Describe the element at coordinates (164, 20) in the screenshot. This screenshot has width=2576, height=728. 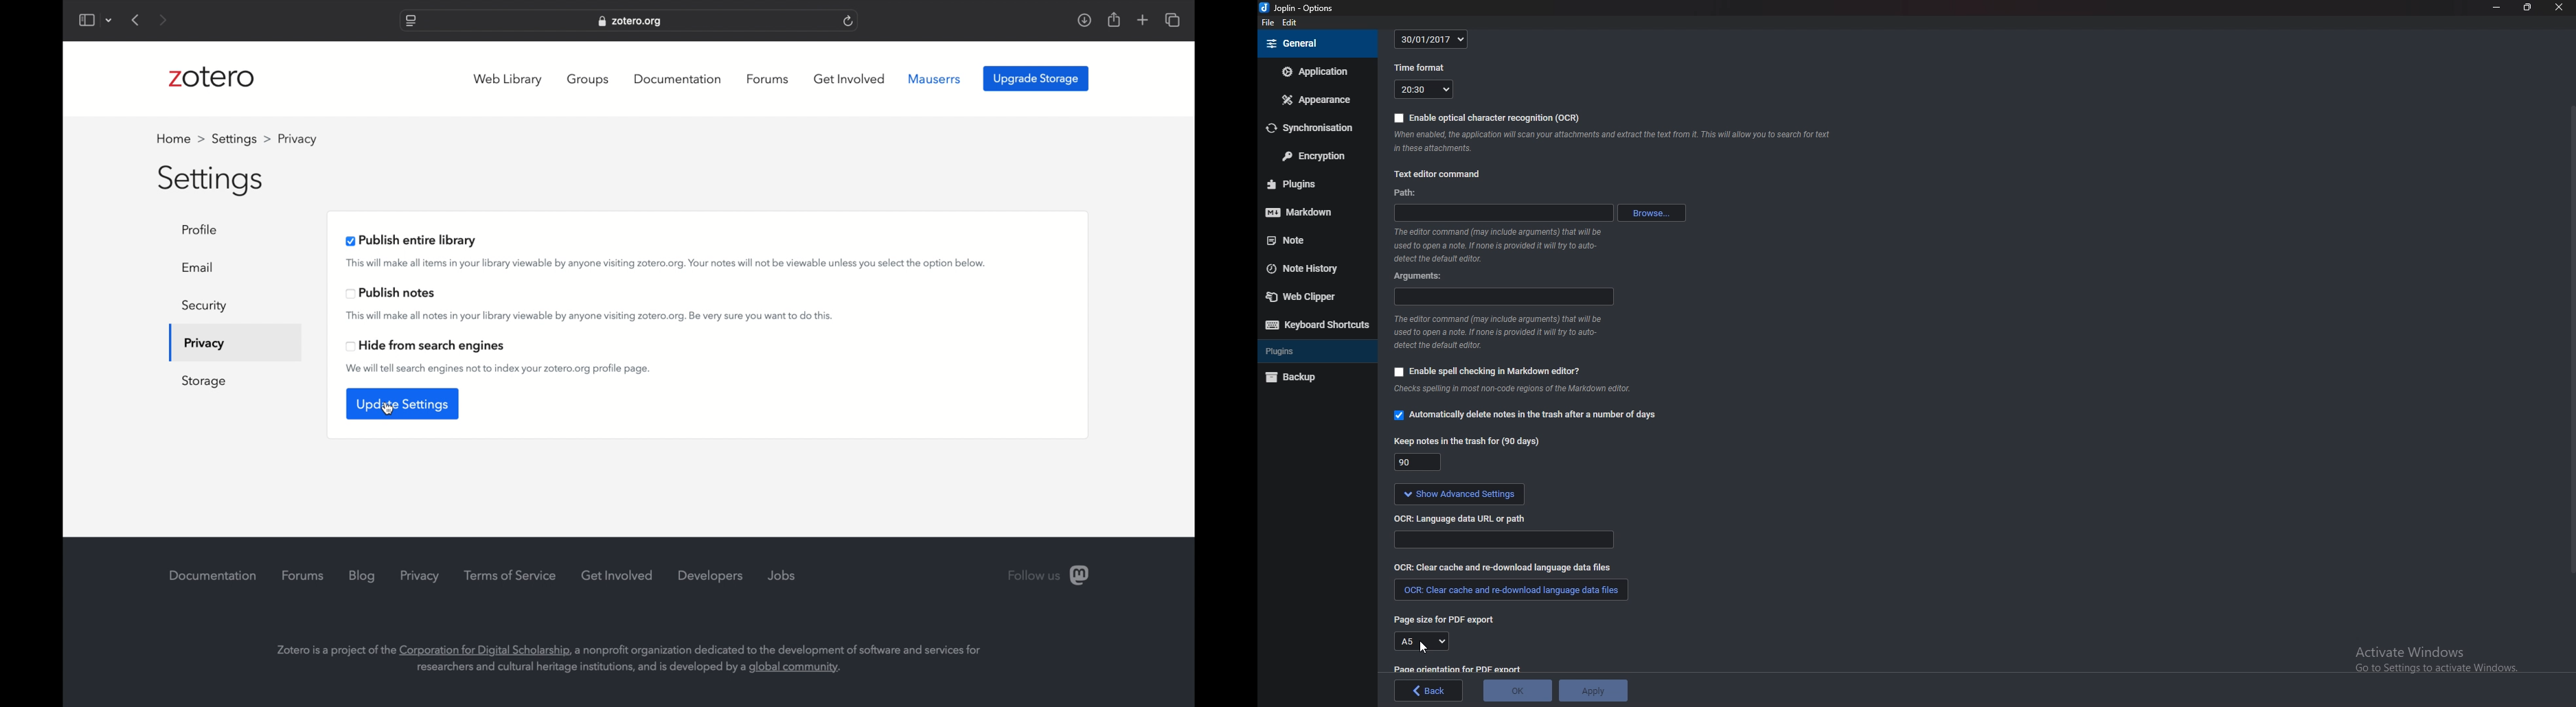
I see `next` at that location.